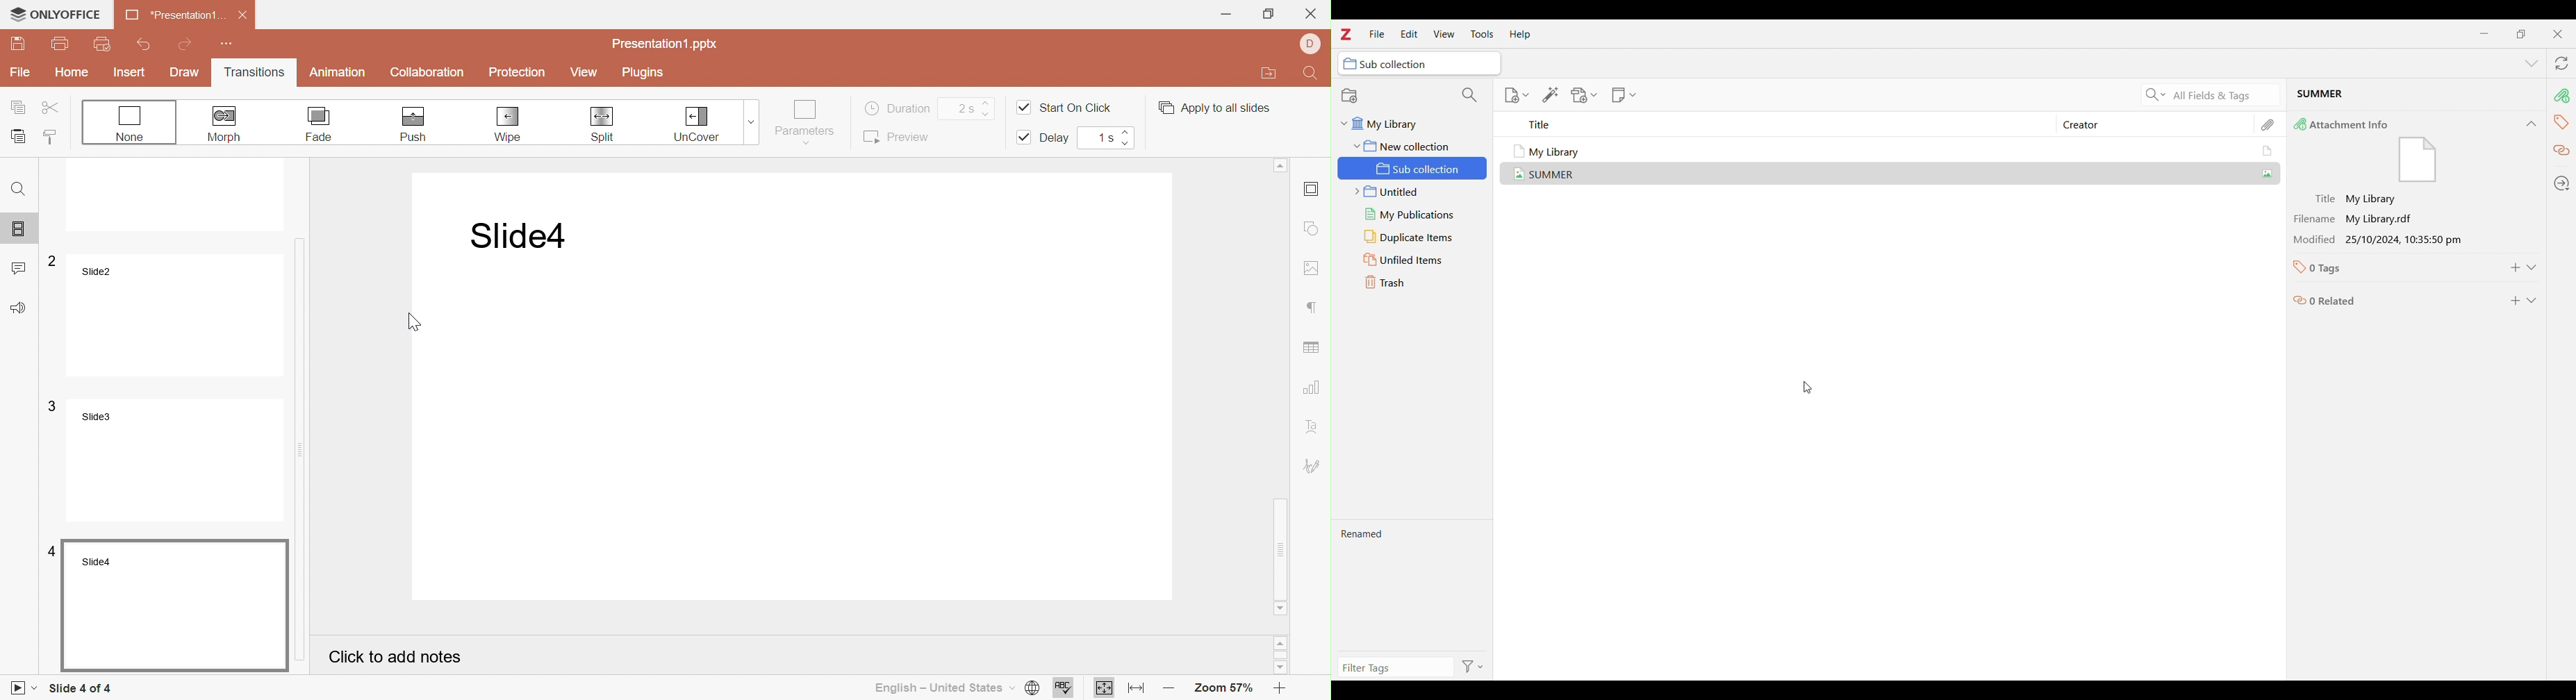 Image resolution: width=2576 pixels, height=700 pixels. I want to click on Tools menu, so click(1483, 34).